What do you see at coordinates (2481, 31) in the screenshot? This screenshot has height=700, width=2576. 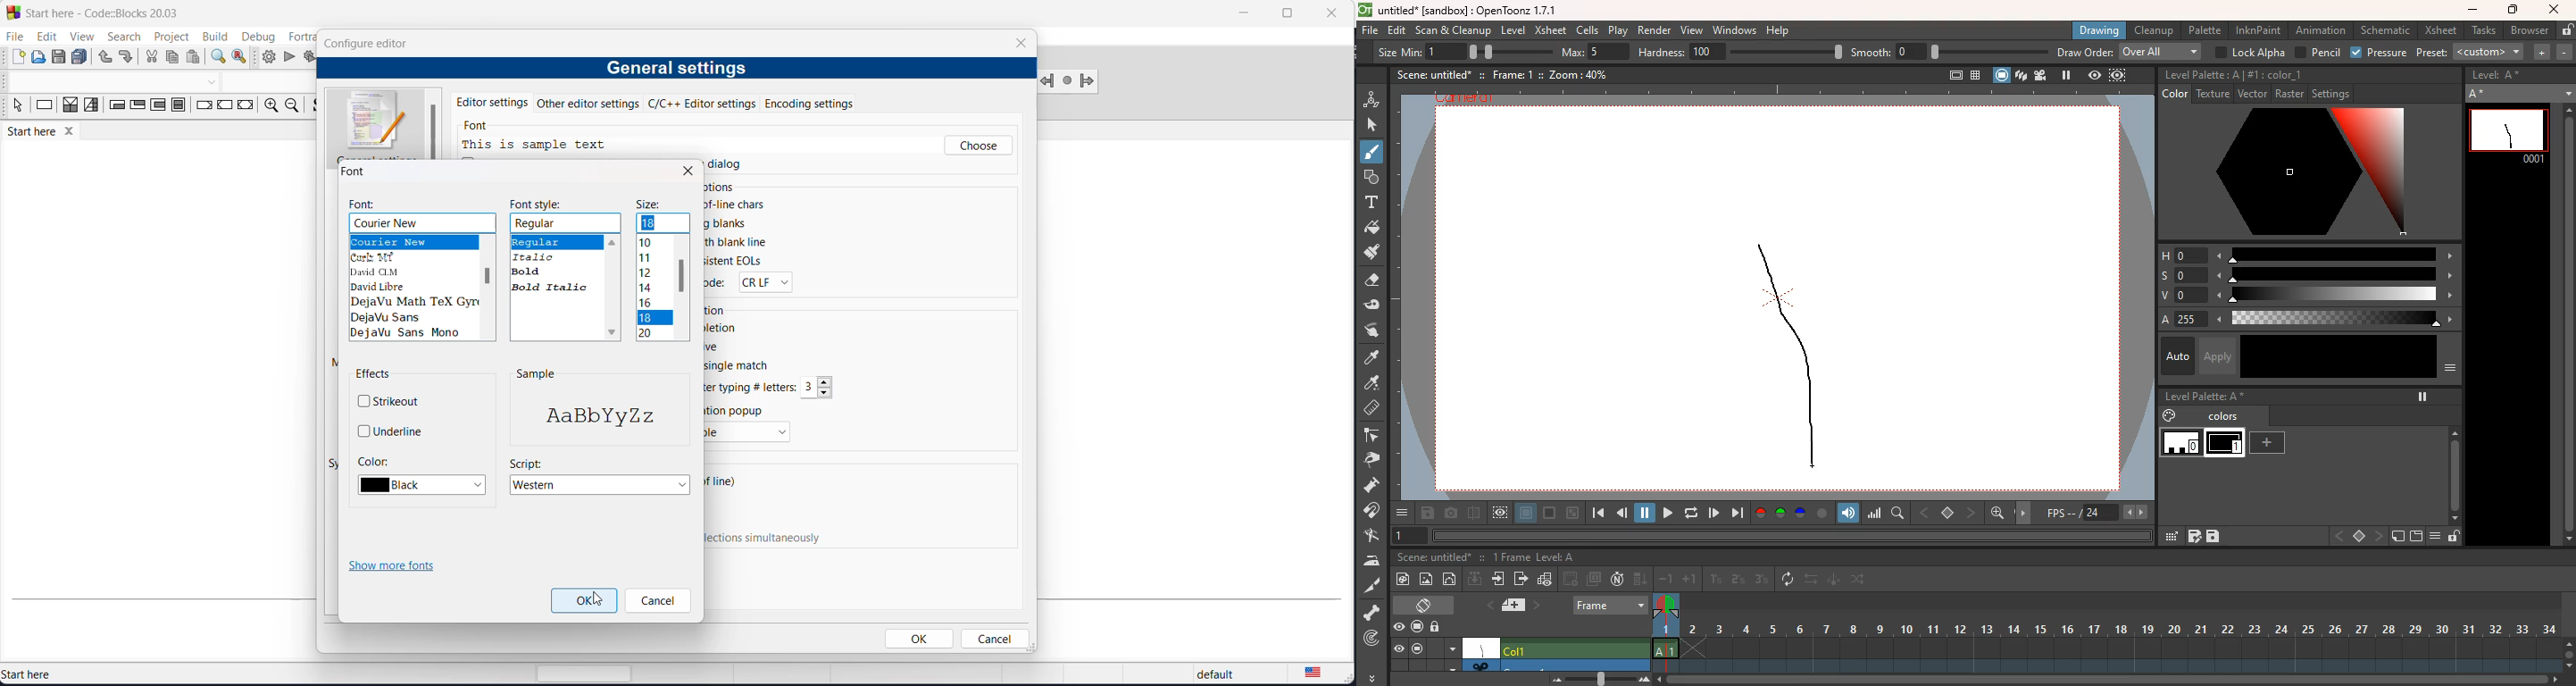 I see `tasks` at bounding box center [2481, 31].